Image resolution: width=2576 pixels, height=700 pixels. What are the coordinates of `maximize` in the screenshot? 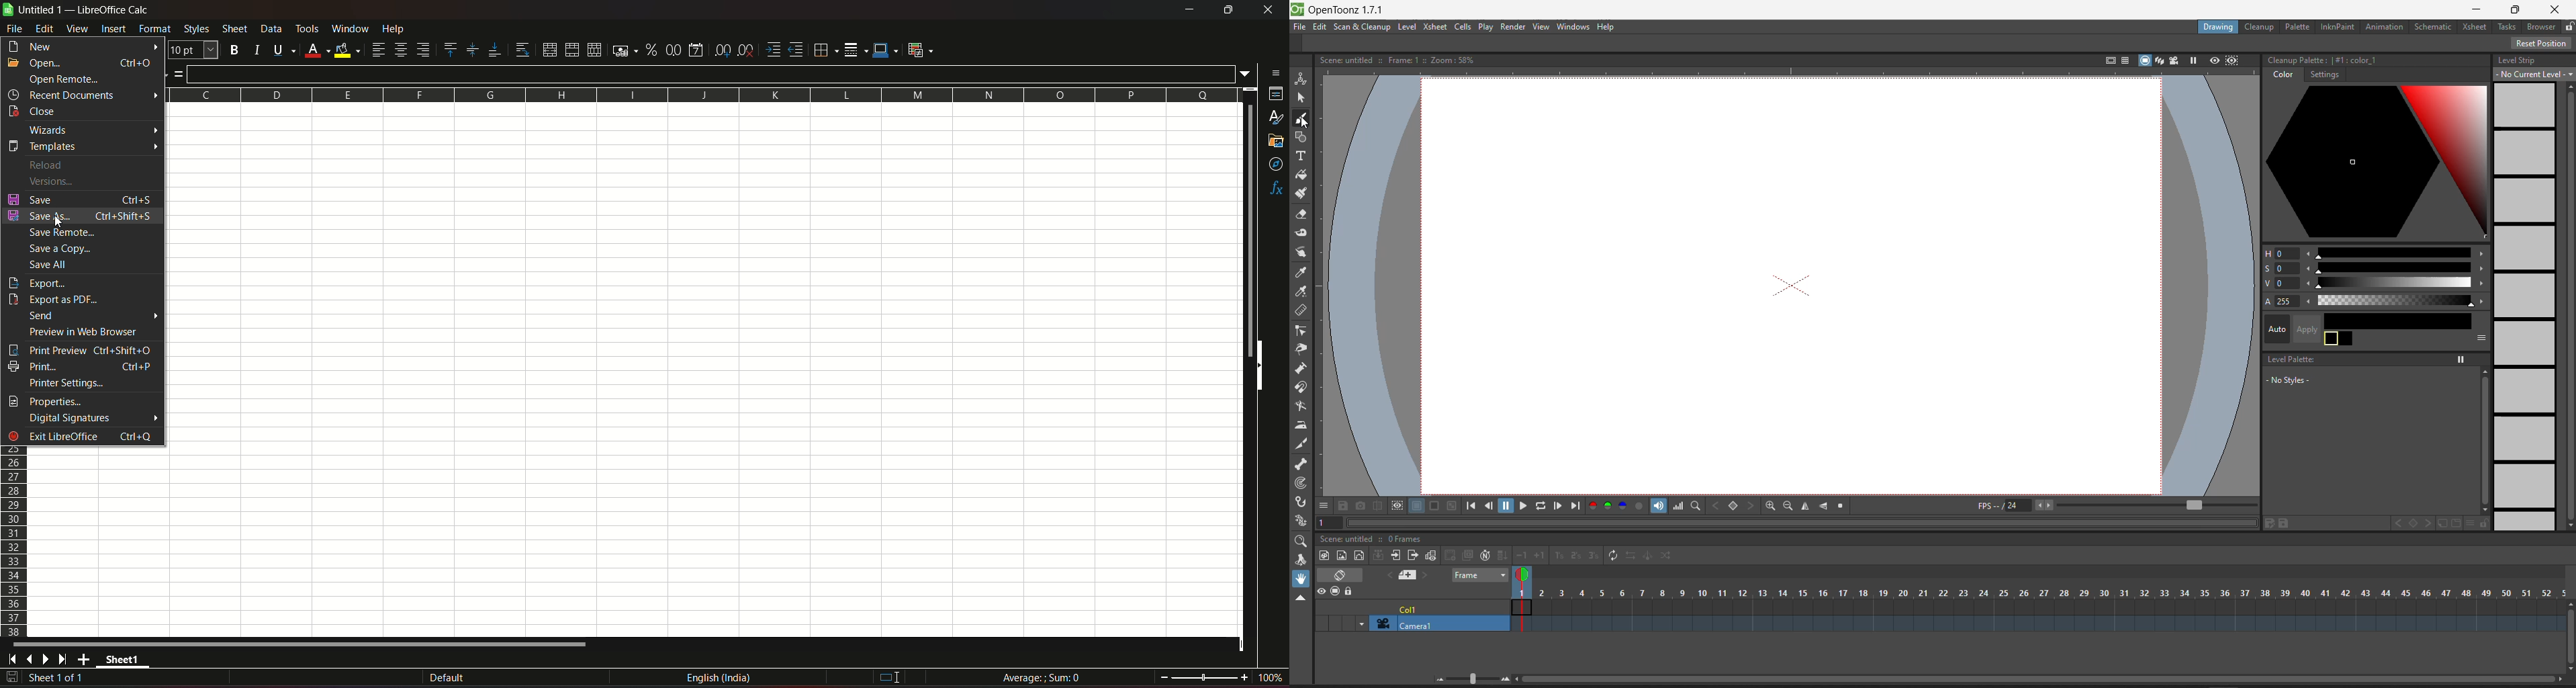 It's located at (1228, 10).